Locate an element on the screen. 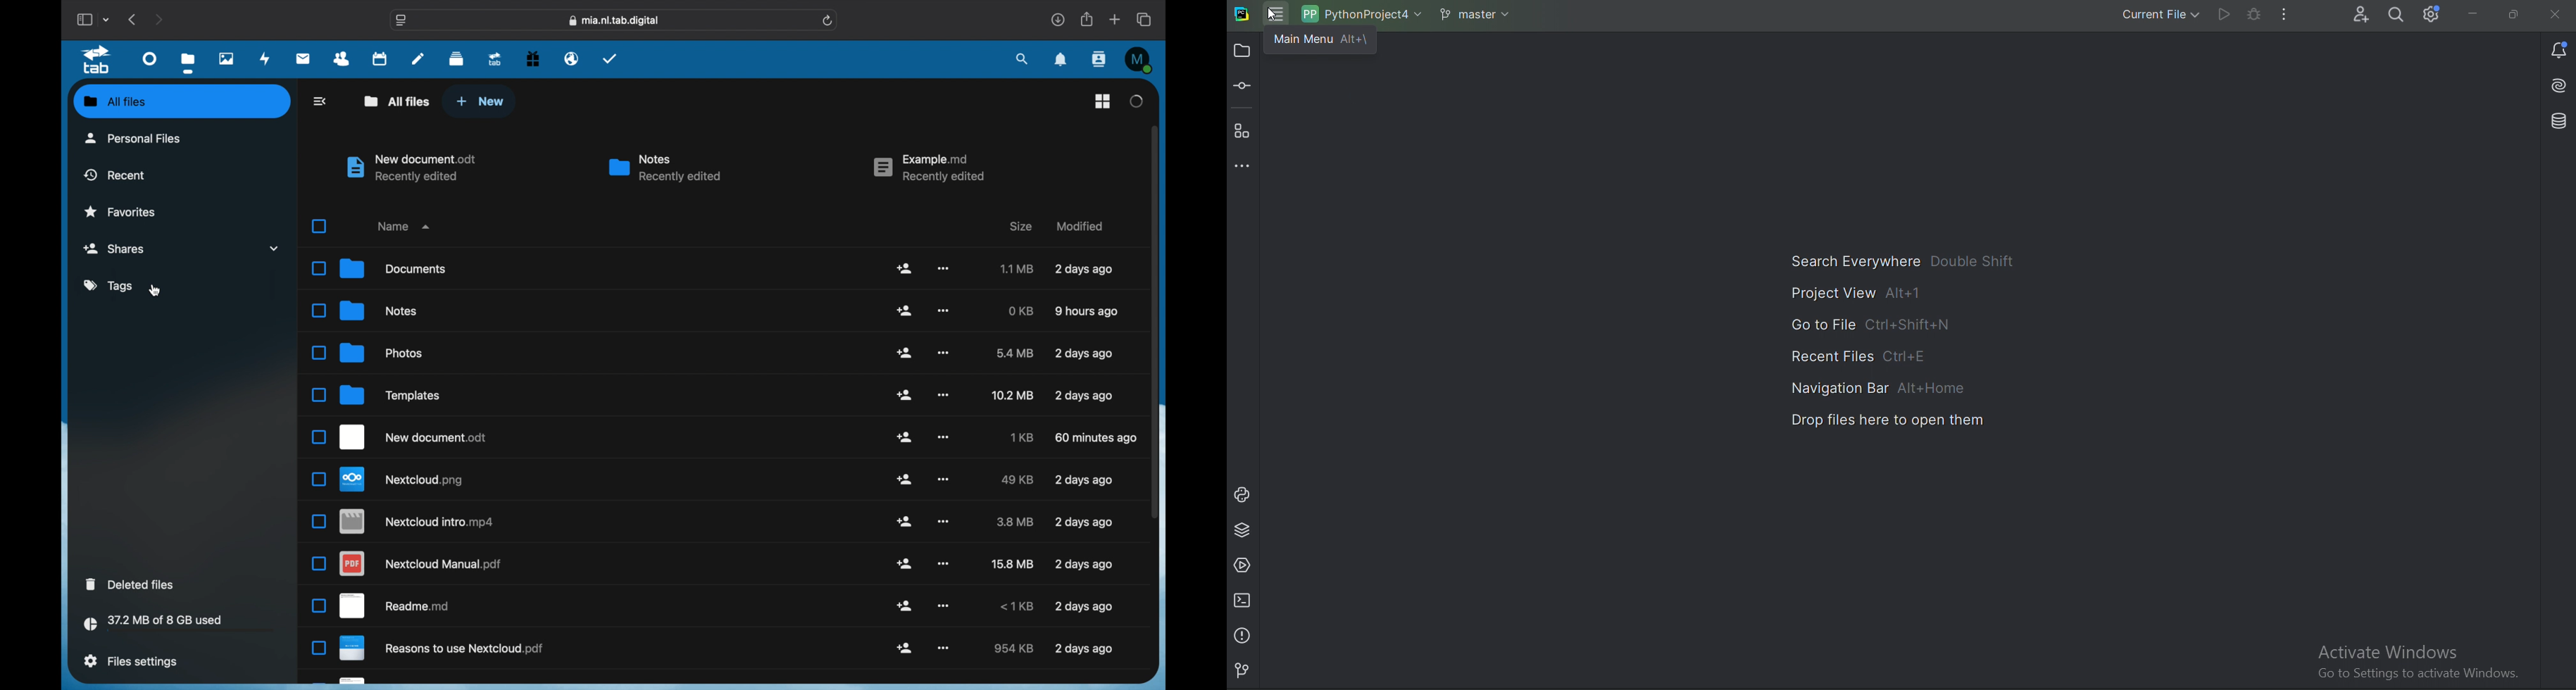  deleted files is located at coordinates (131, 583).